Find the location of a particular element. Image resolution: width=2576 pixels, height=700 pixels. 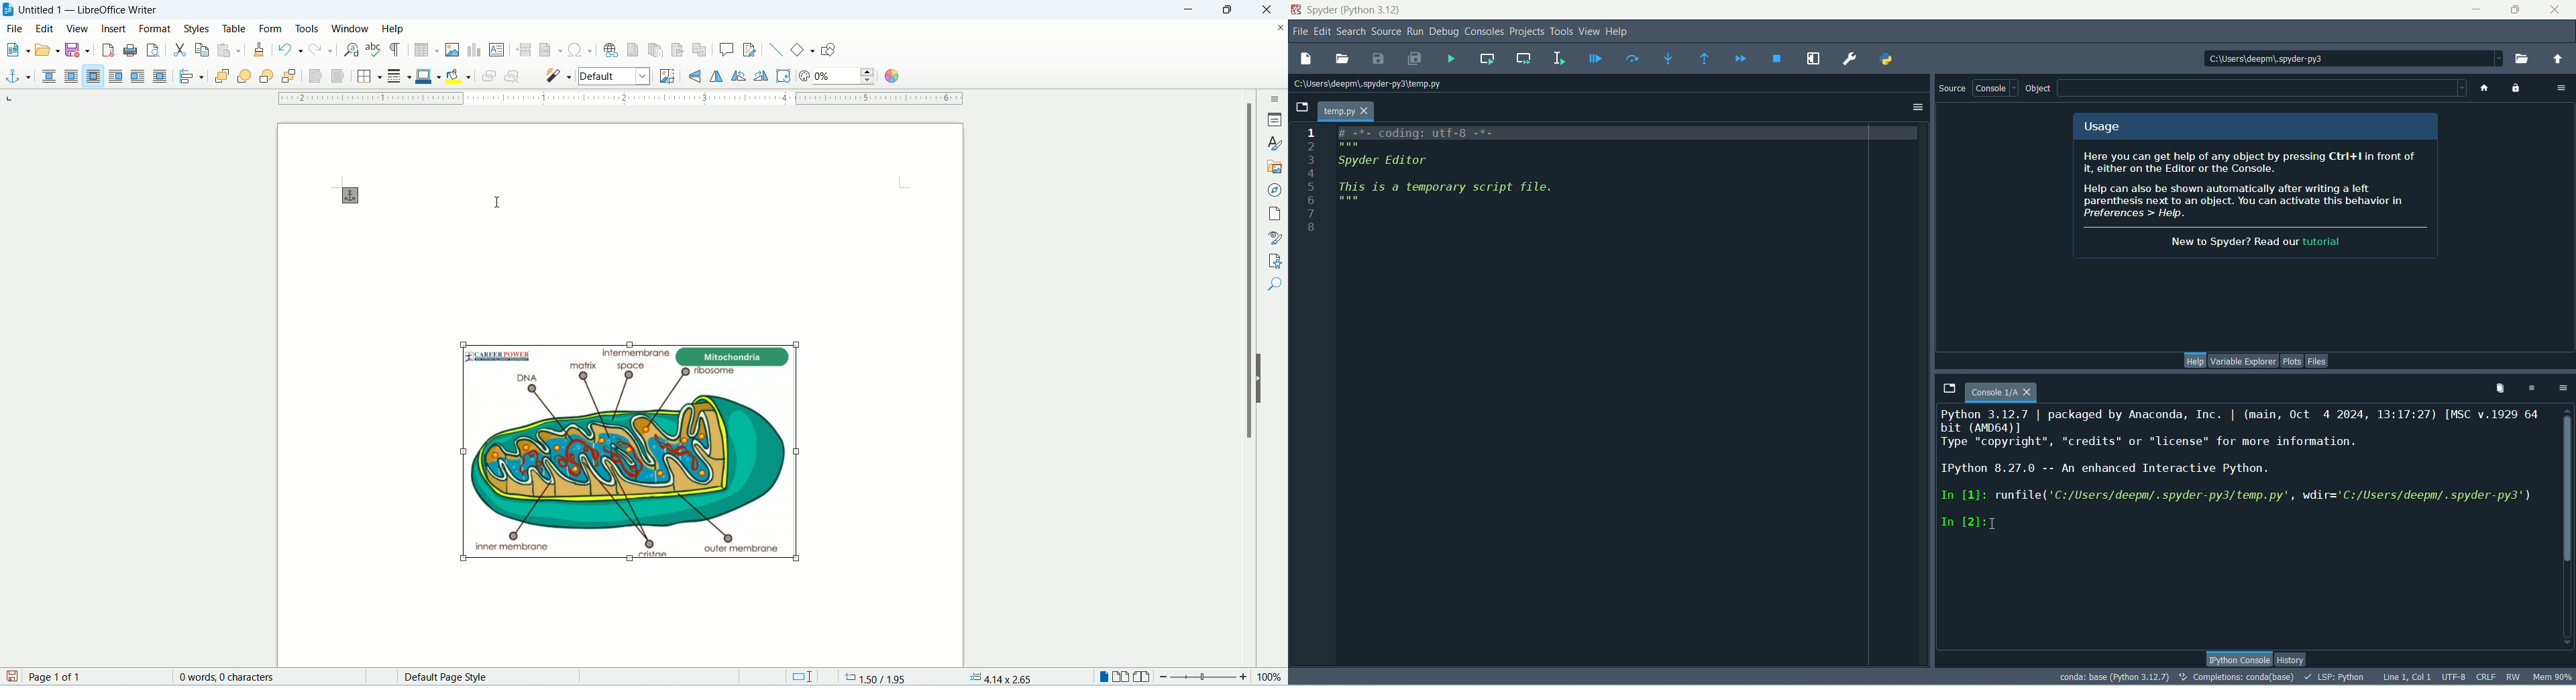

Line, col is located at coordinates (2406, 675).